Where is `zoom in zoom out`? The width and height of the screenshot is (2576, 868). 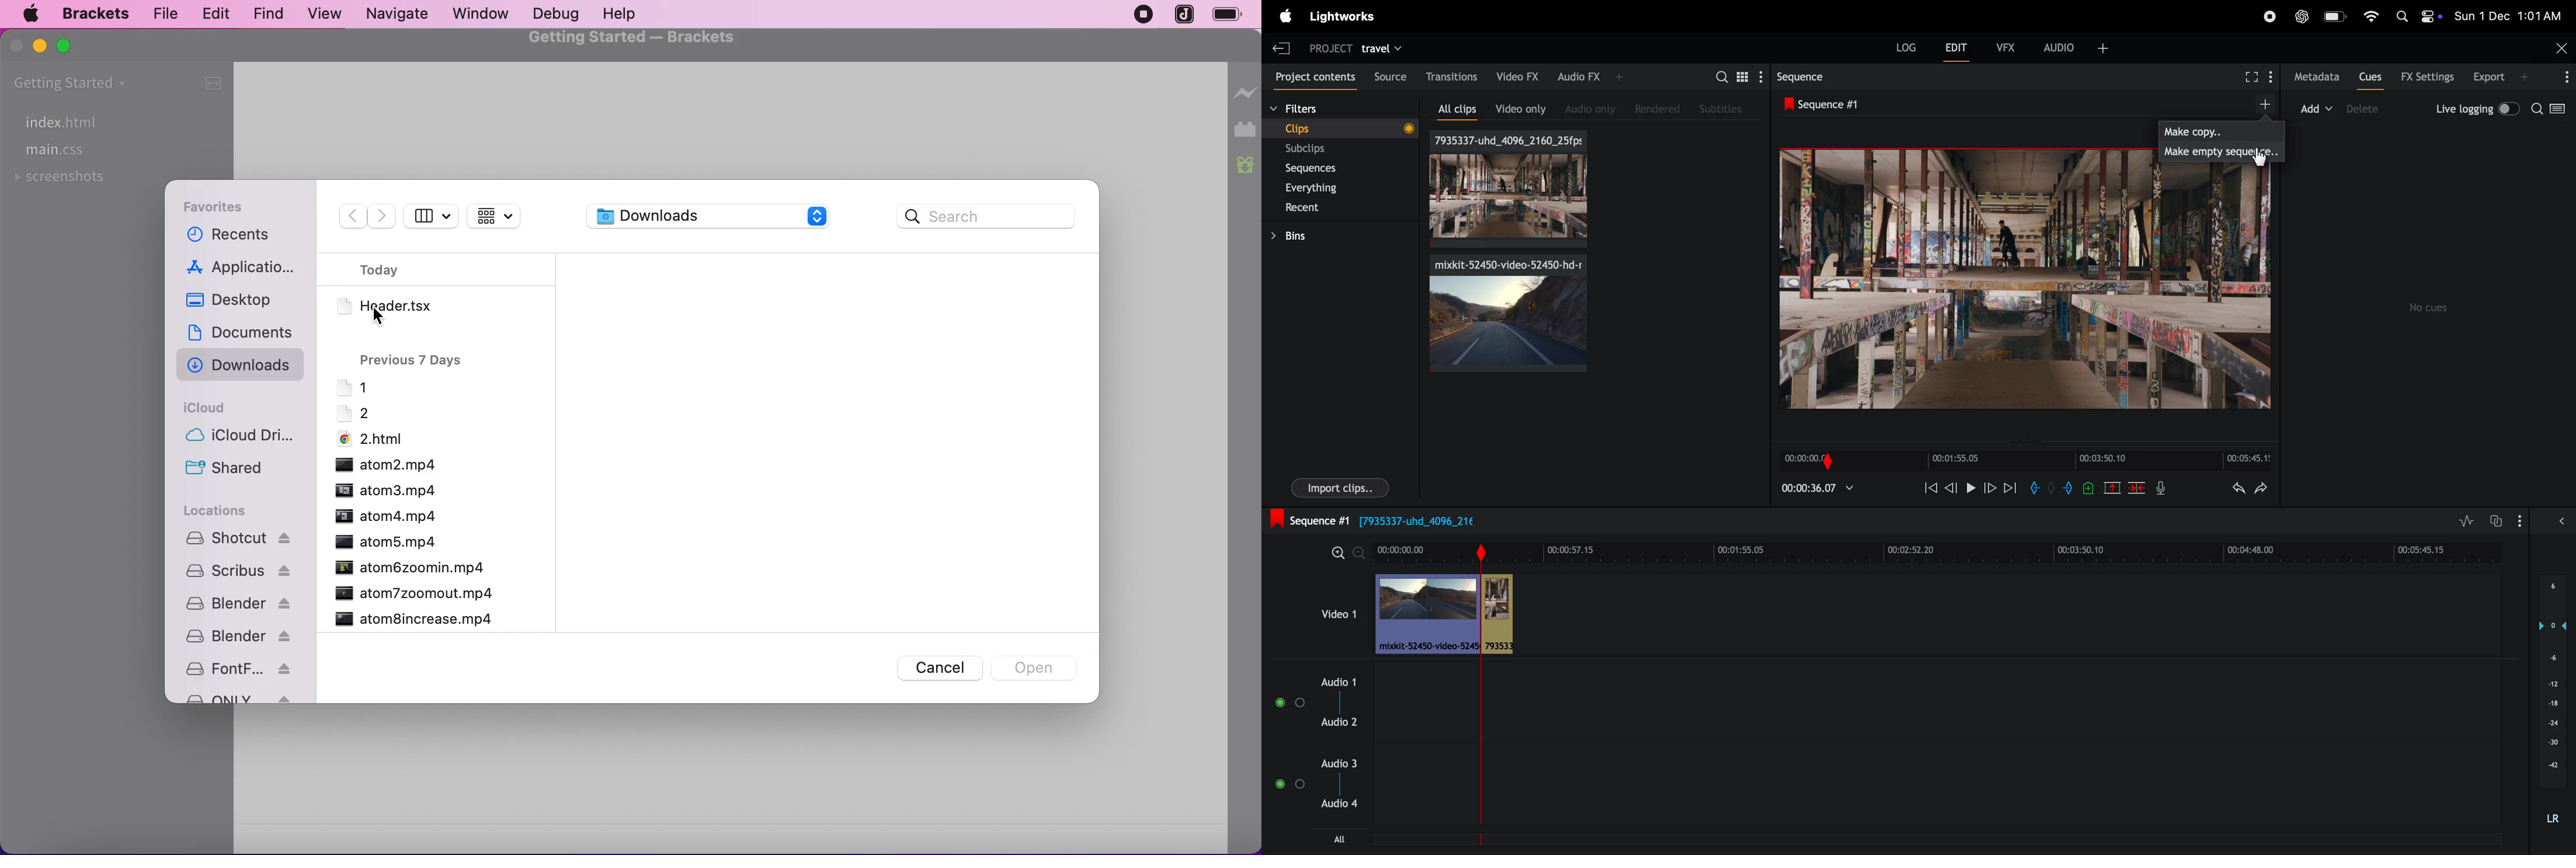 zoom in zoom out is located at coordinates (1346, 551).